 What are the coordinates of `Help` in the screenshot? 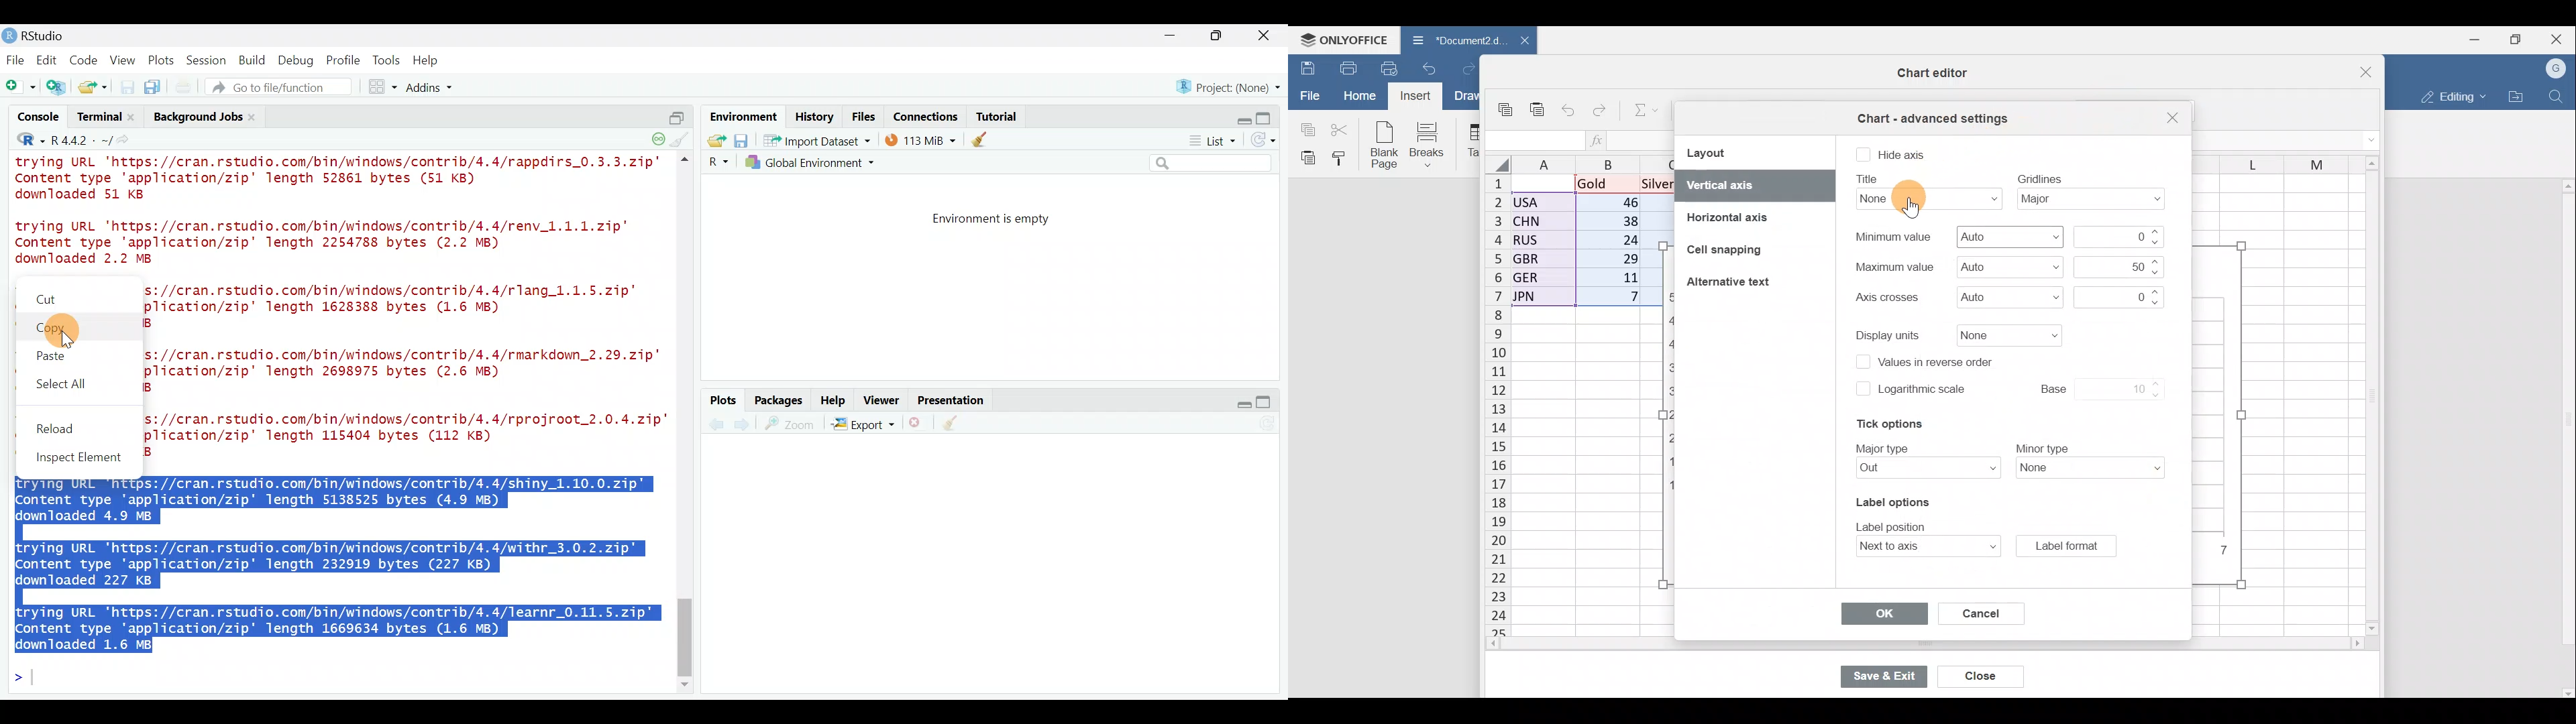 It's located at (834, 399).